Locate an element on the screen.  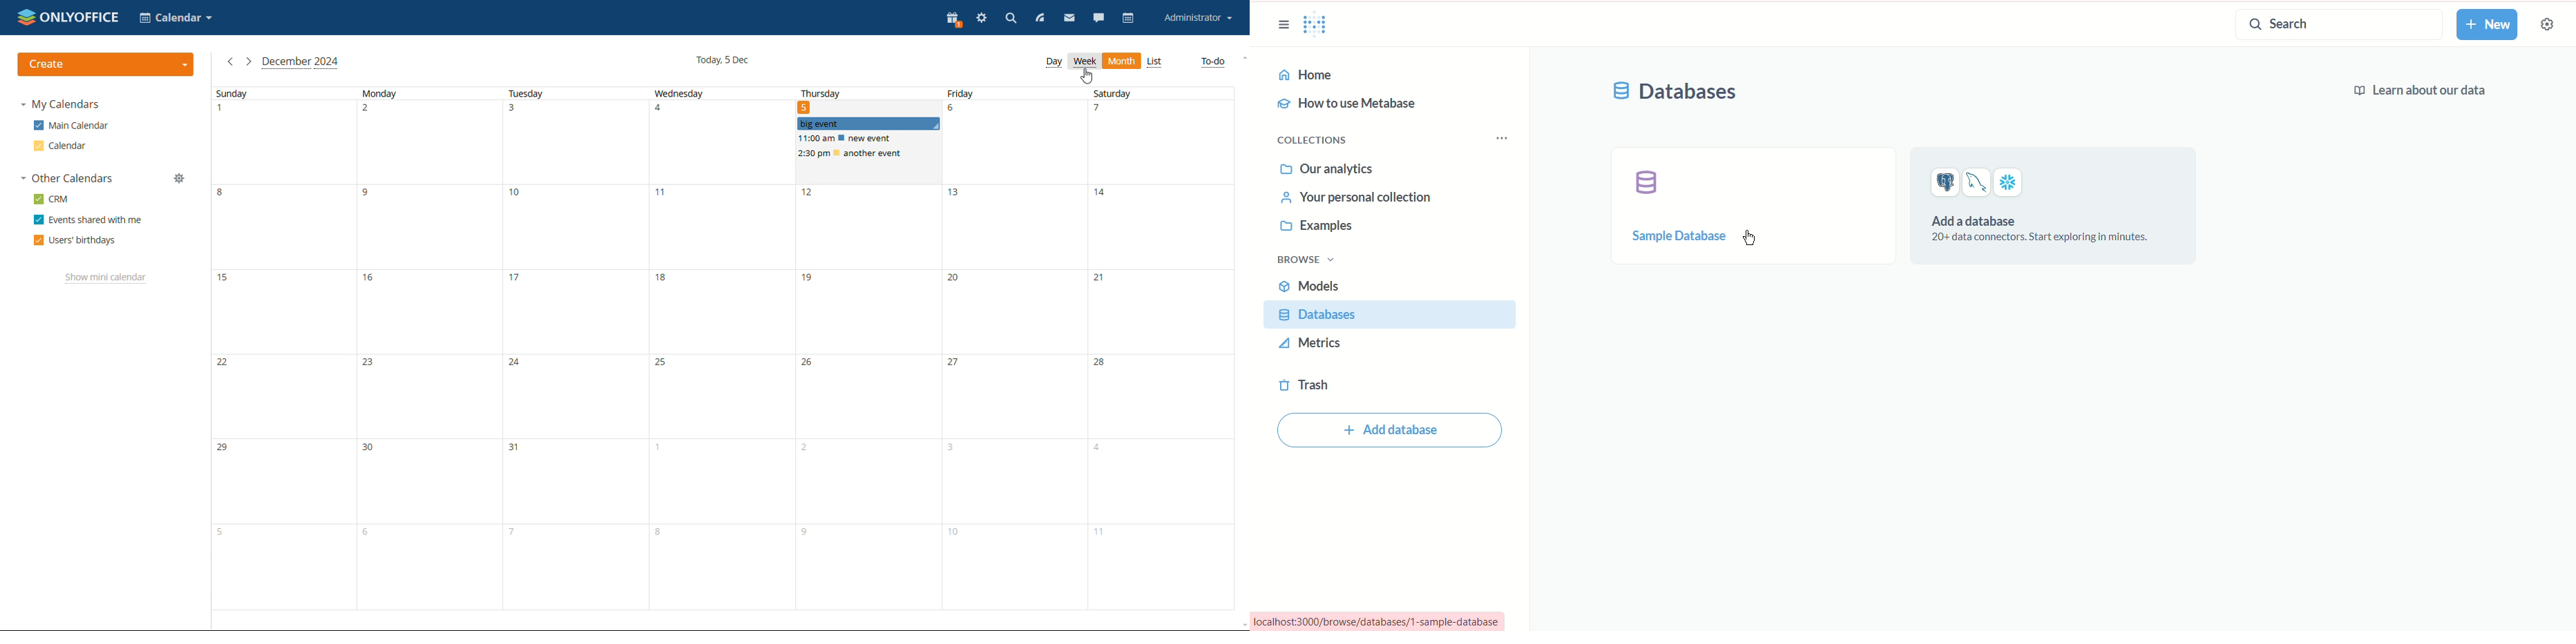
your personal collection is located at coordinates (1357, 198).